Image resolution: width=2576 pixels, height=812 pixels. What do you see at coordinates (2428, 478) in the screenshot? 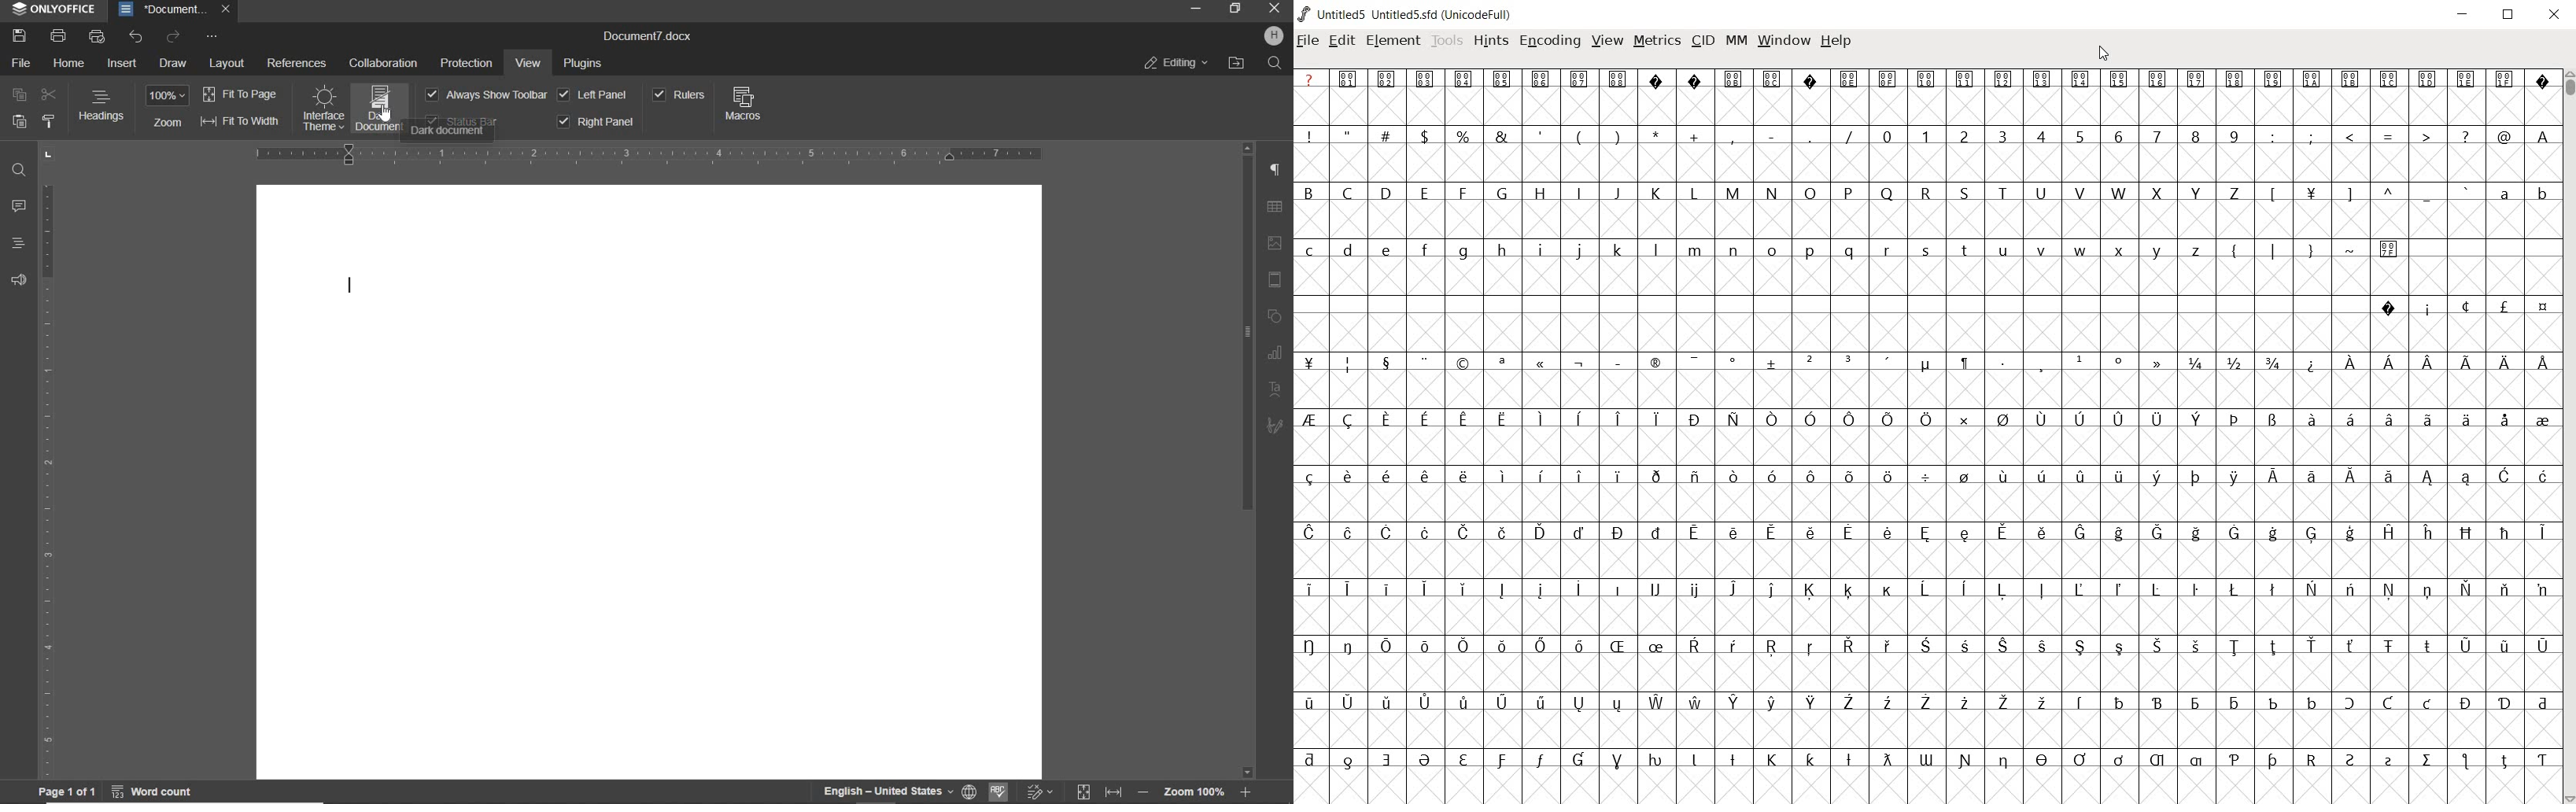
I see `Symbol` at bounding box center [2428, 478].